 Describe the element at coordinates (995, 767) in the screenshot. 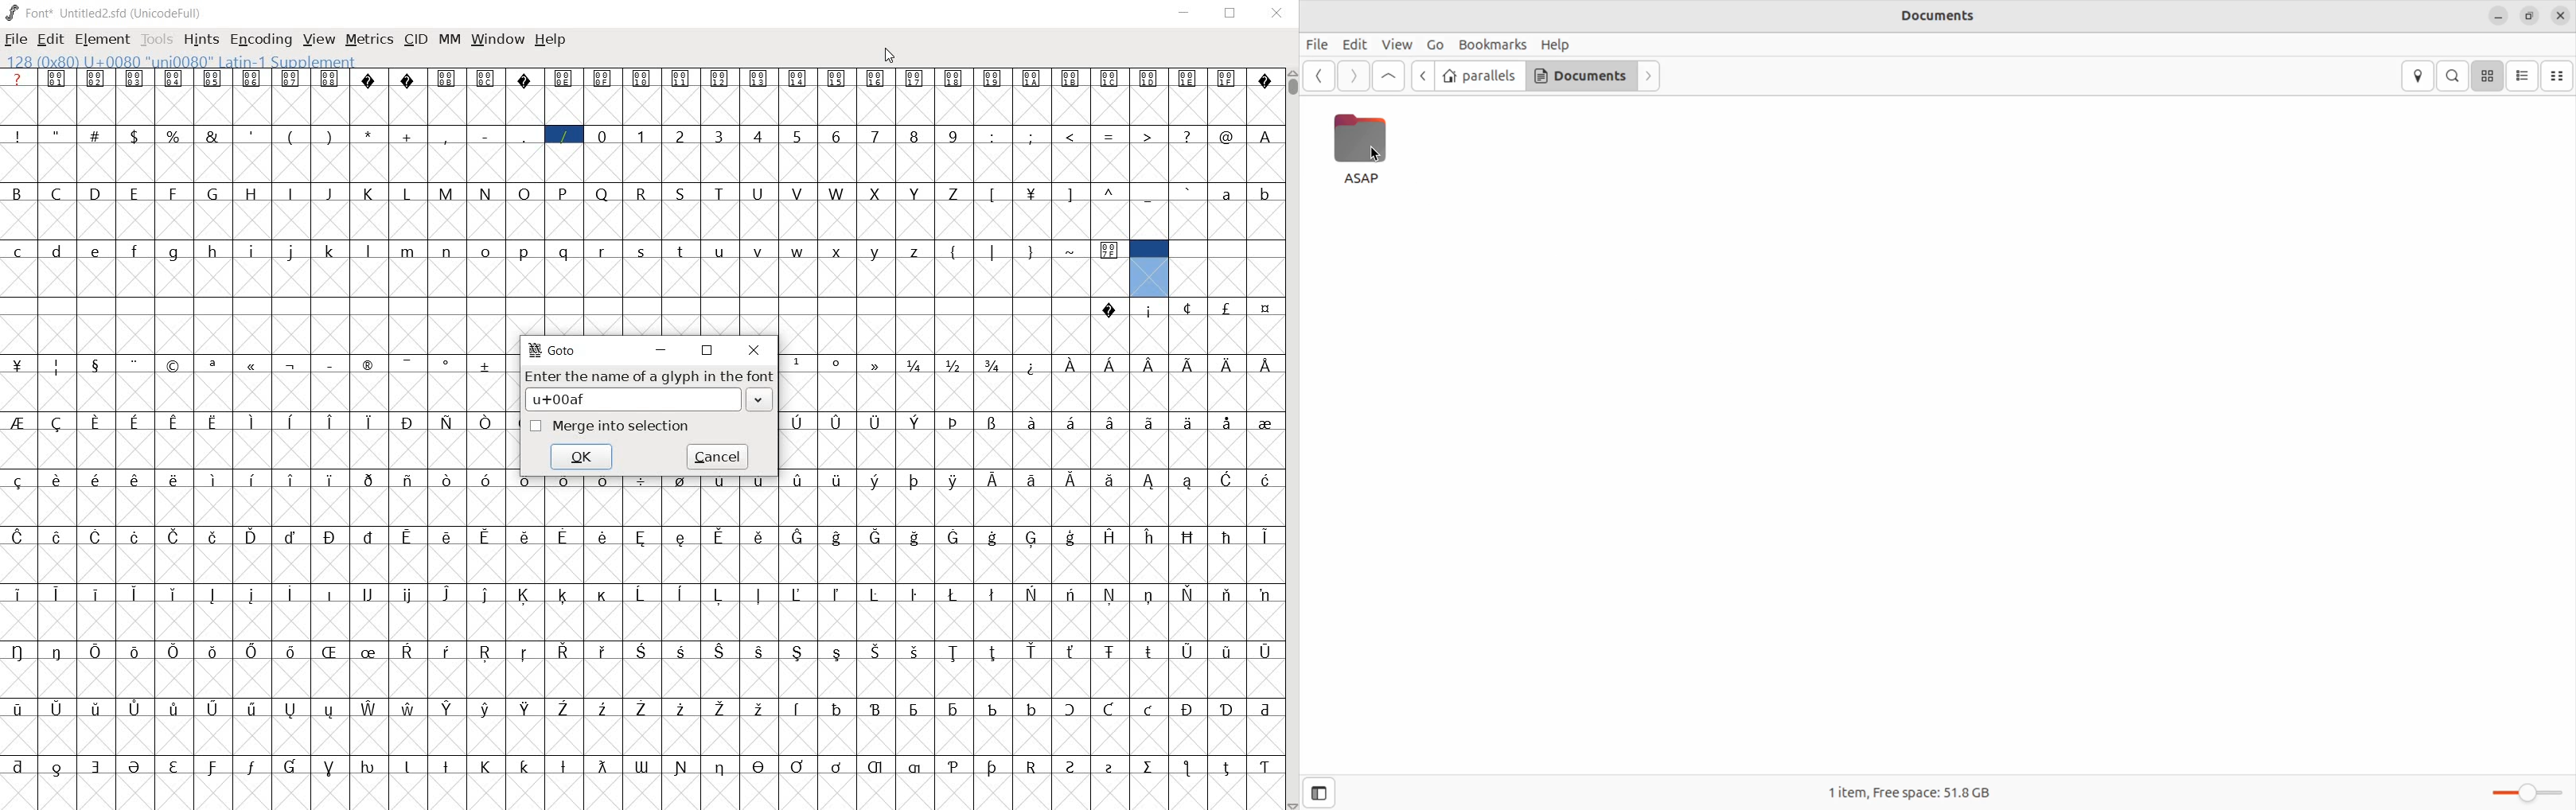

I see `Symbol` at that location.